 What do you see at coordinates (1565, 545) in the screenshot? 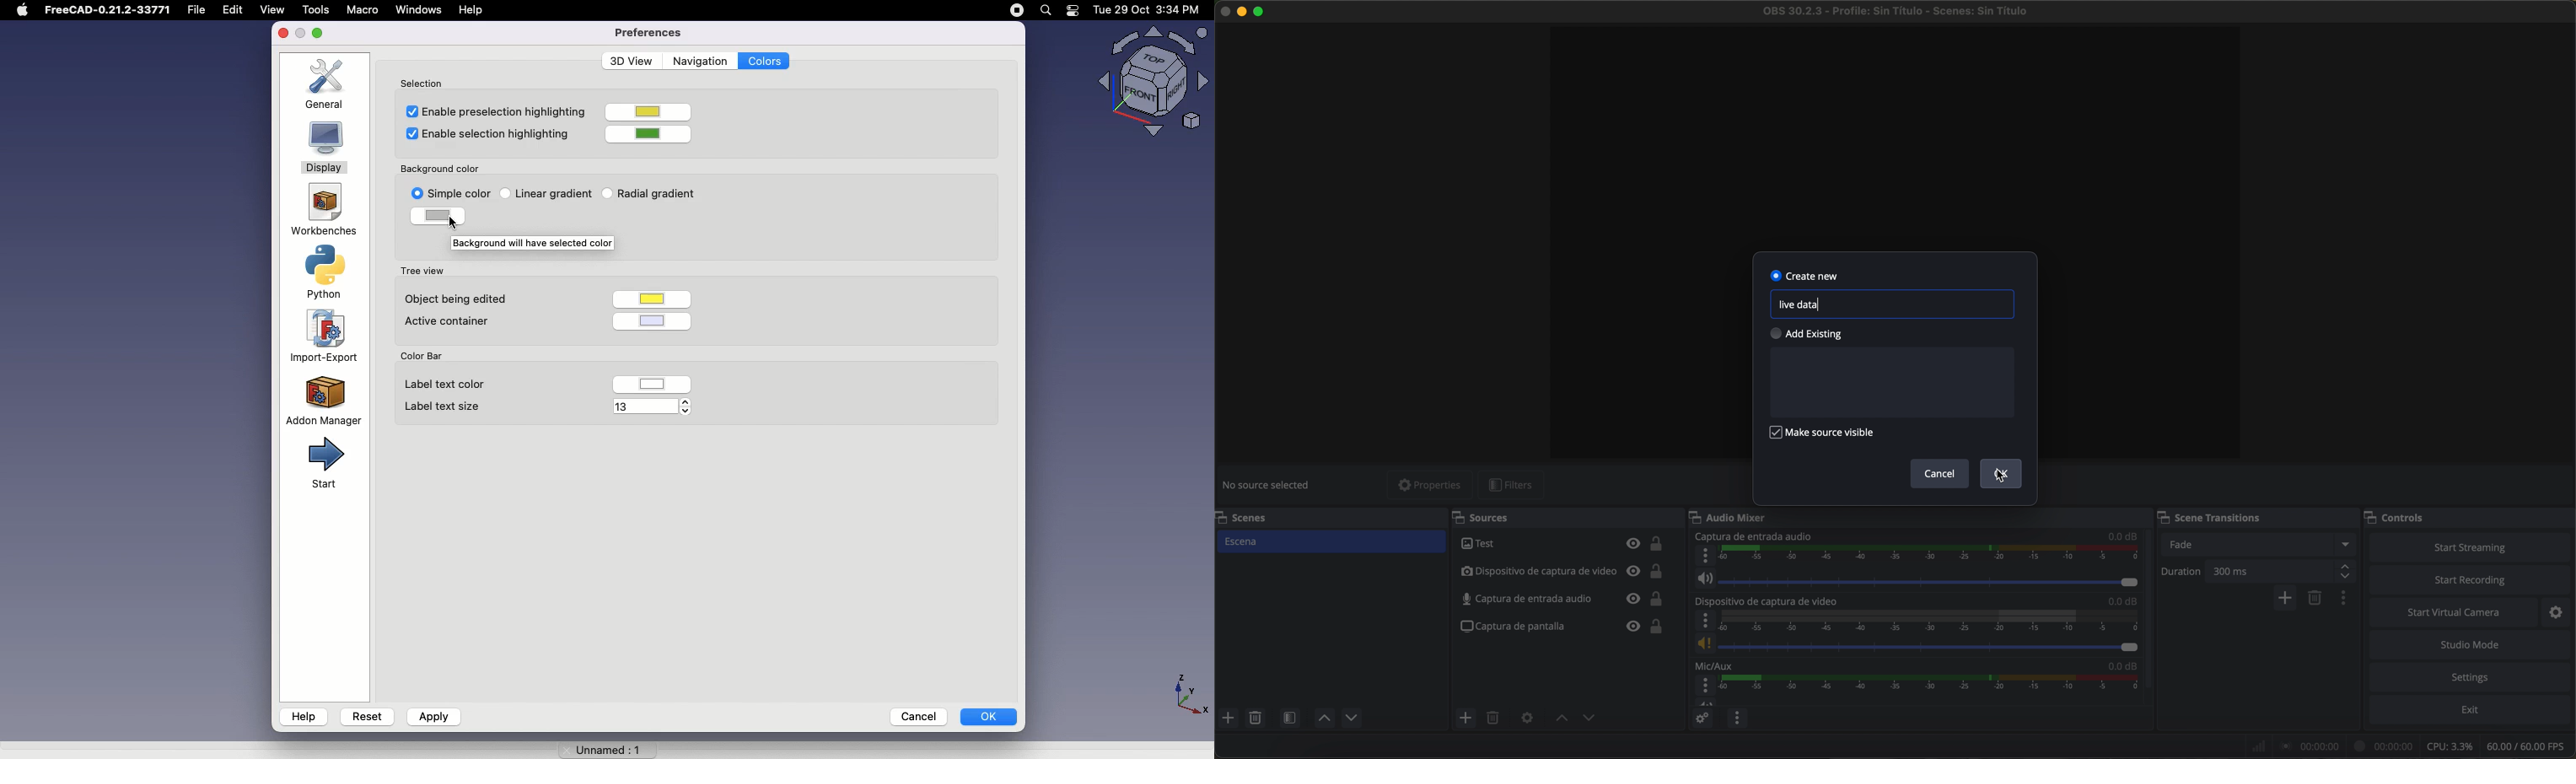
I see `test` at bounding box center [1565, 545].